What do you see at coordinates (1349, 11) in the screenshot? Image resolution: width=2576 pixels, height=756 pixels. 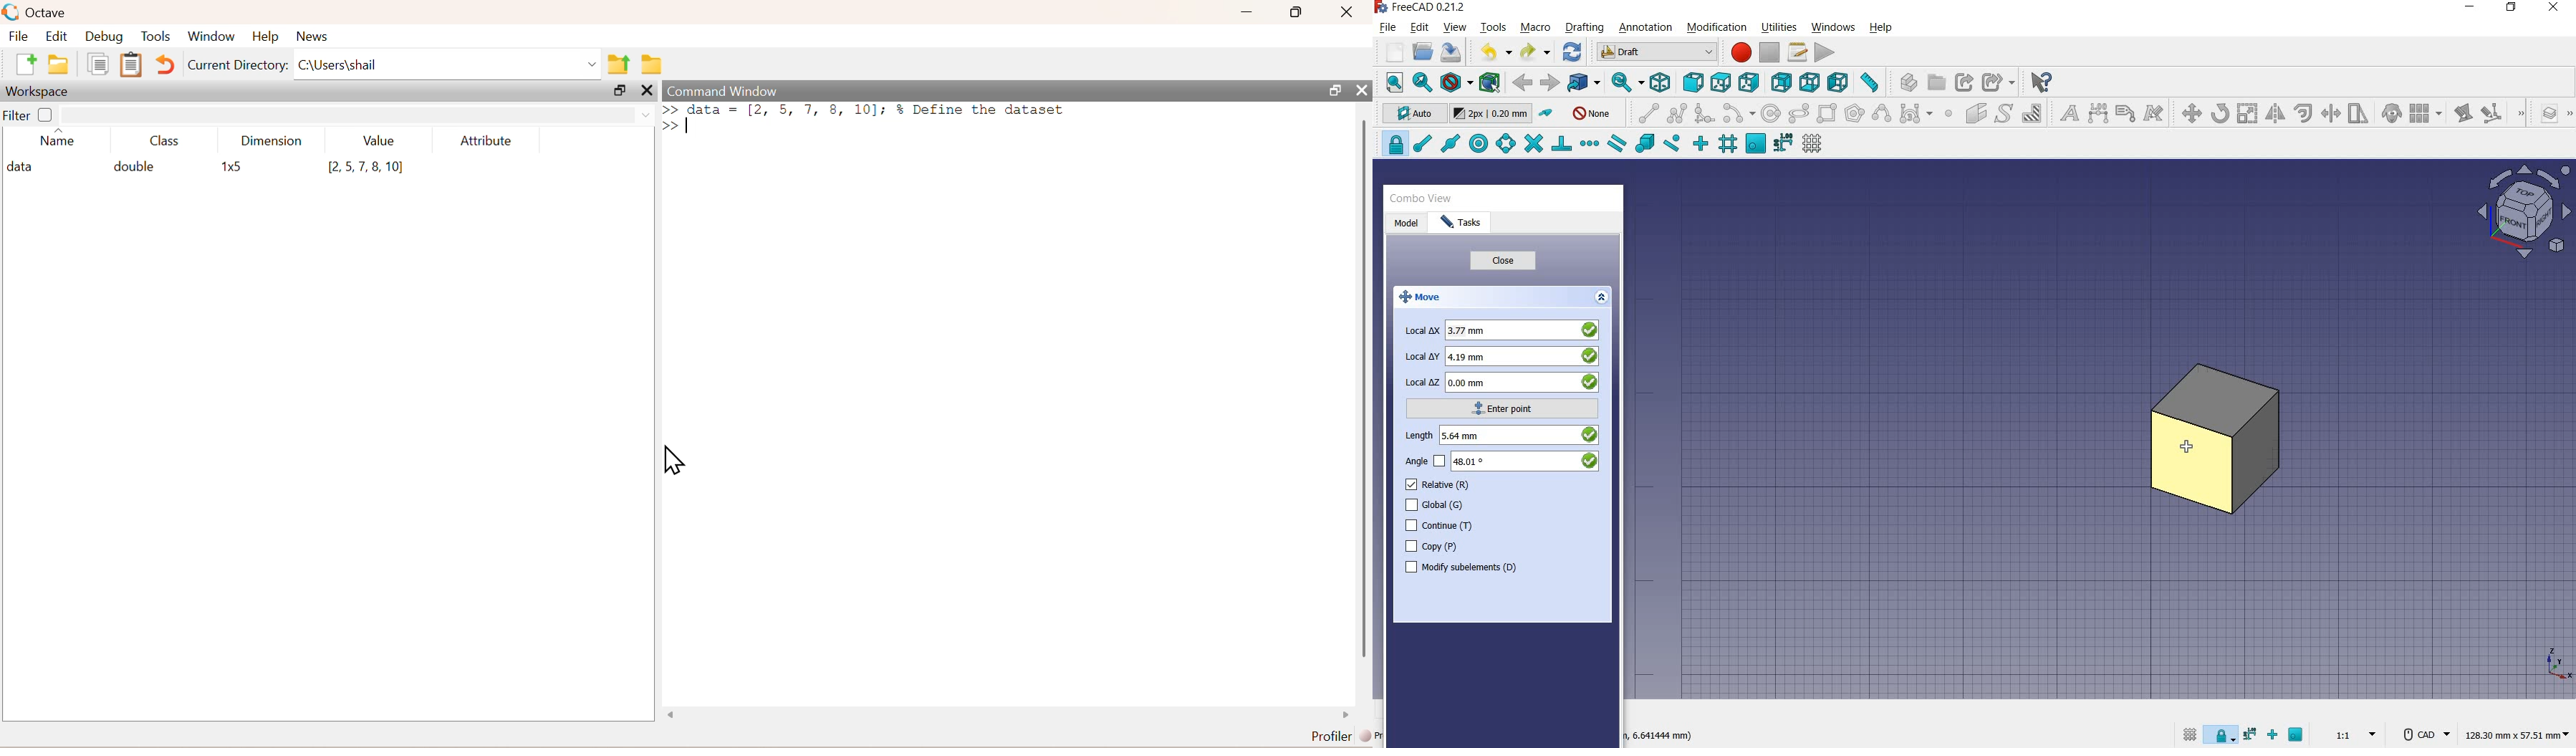 I see `close` at bounding box center [1349, 11].